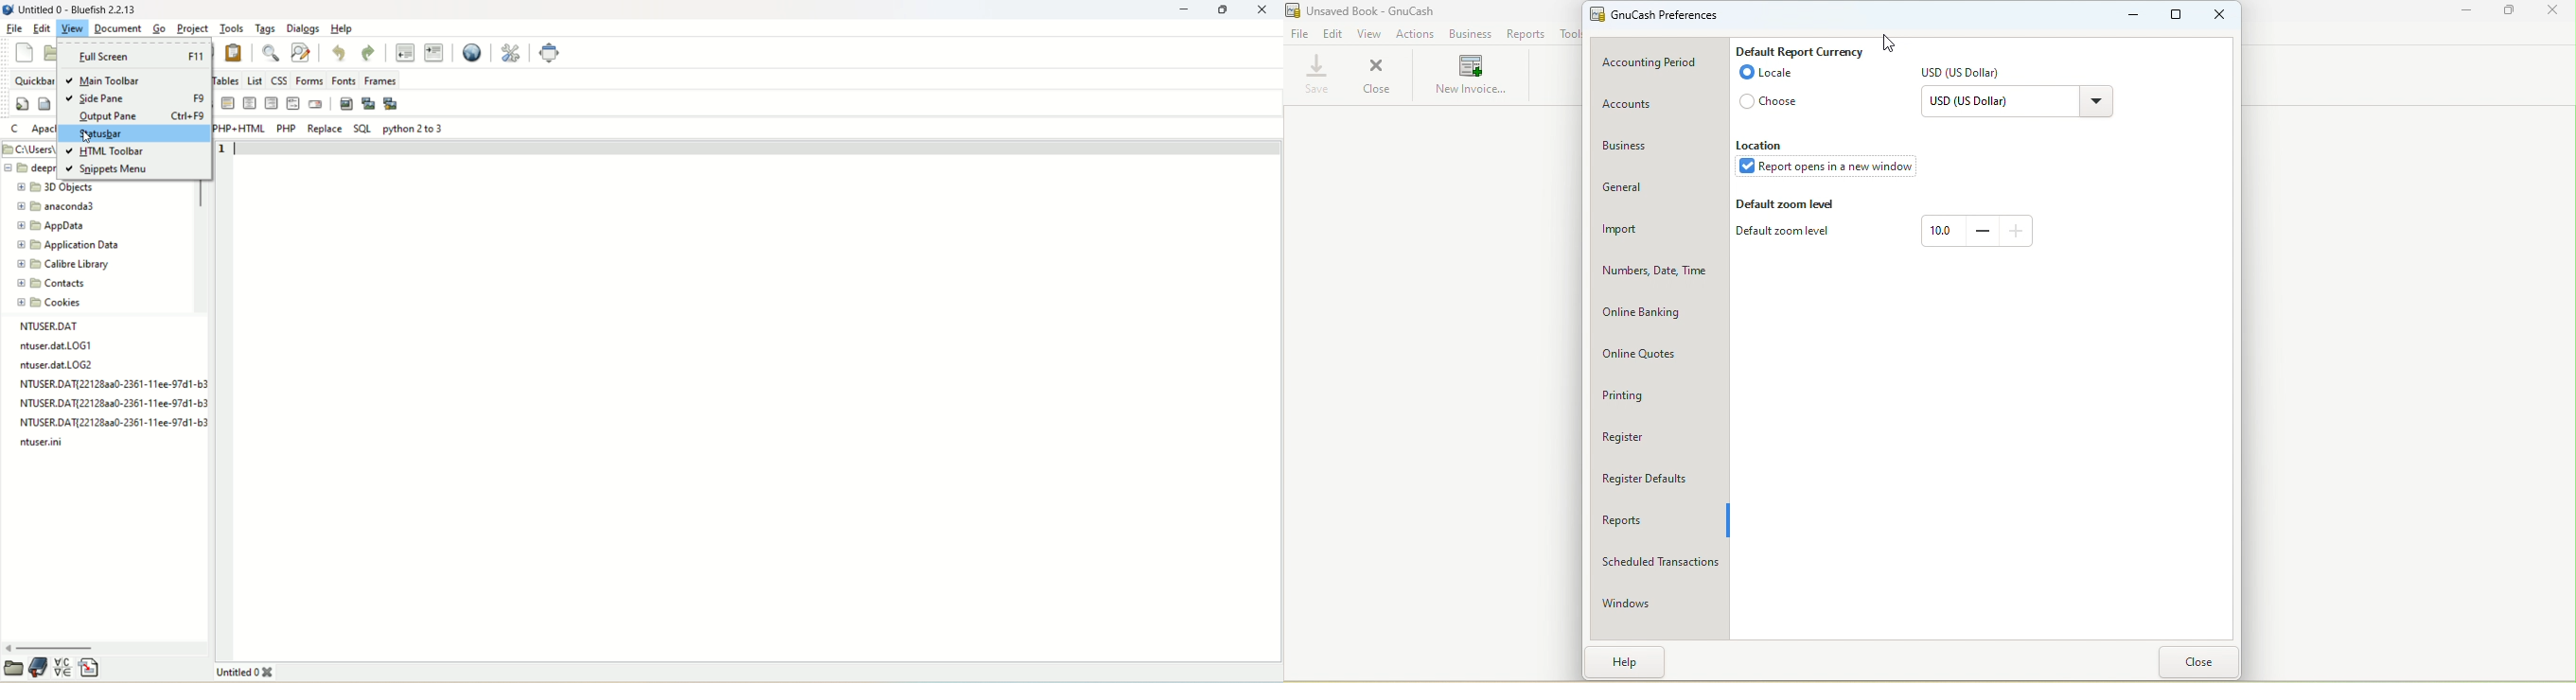  I want to click on File, so click(1299, 35).